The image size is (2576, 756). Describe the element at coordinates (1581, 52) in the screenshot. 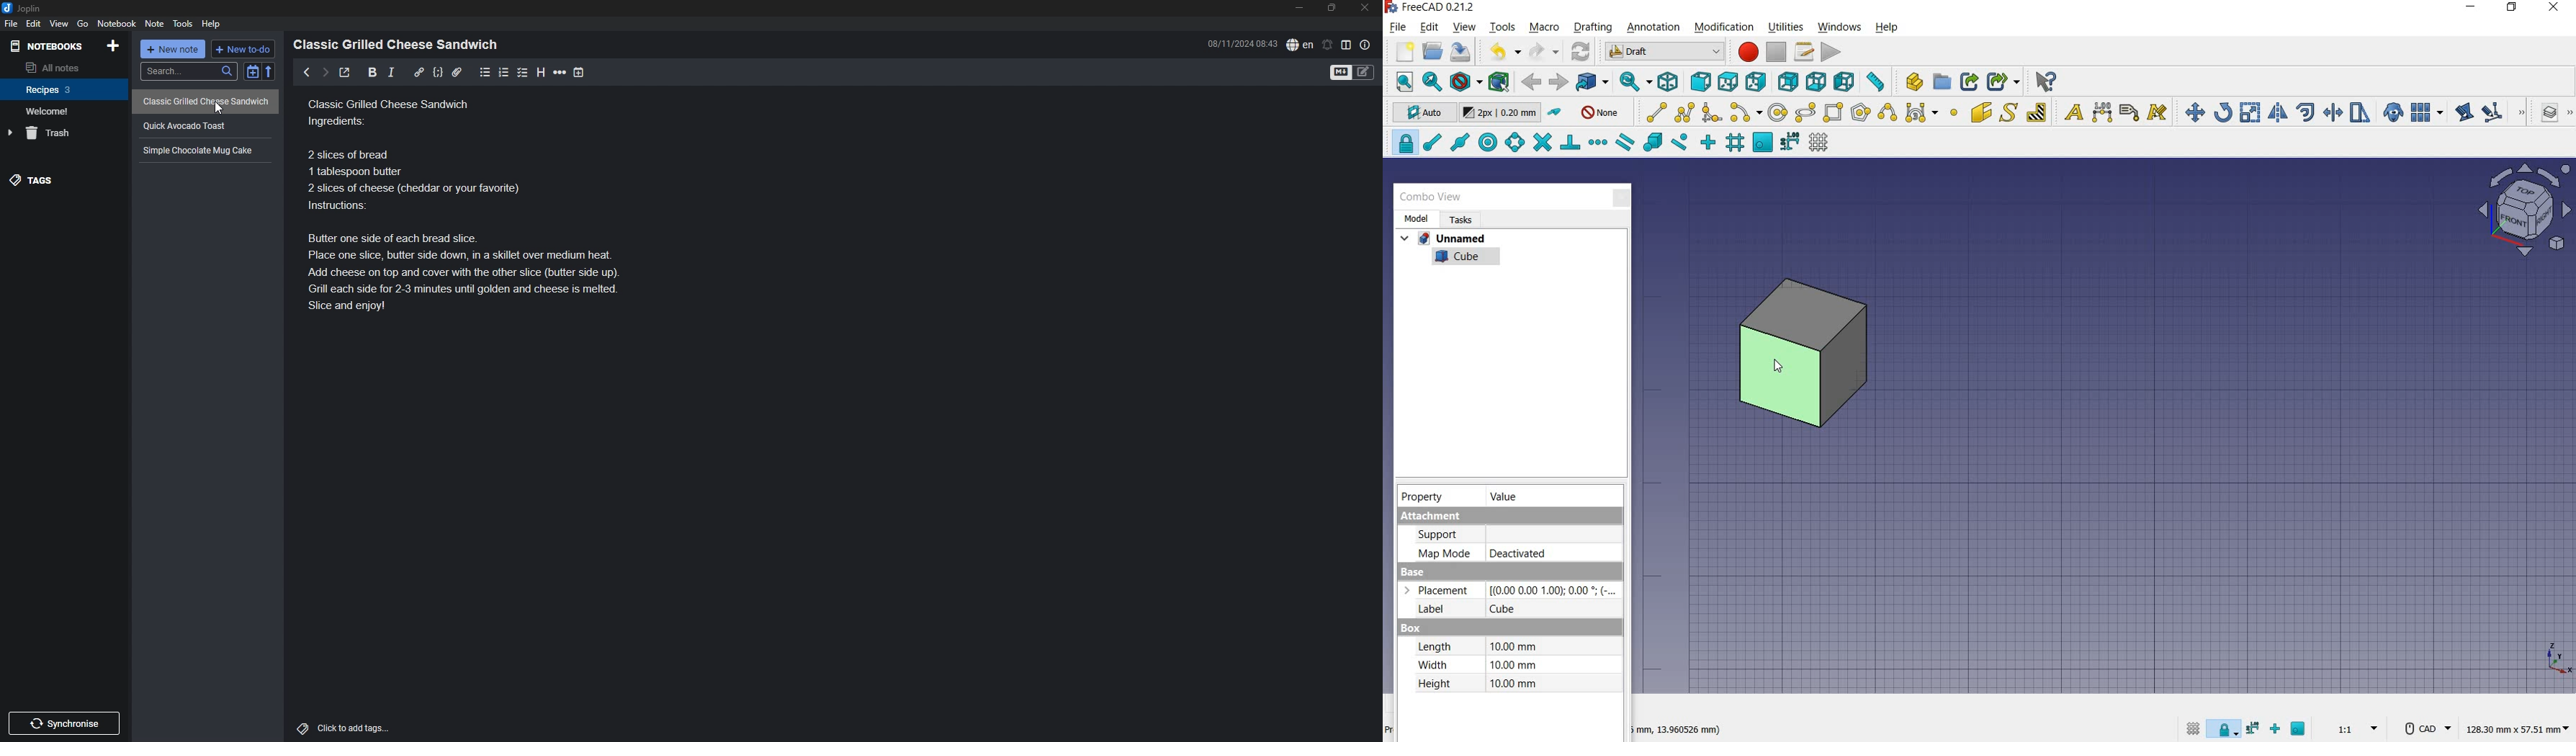

I see `refresh` at that location.